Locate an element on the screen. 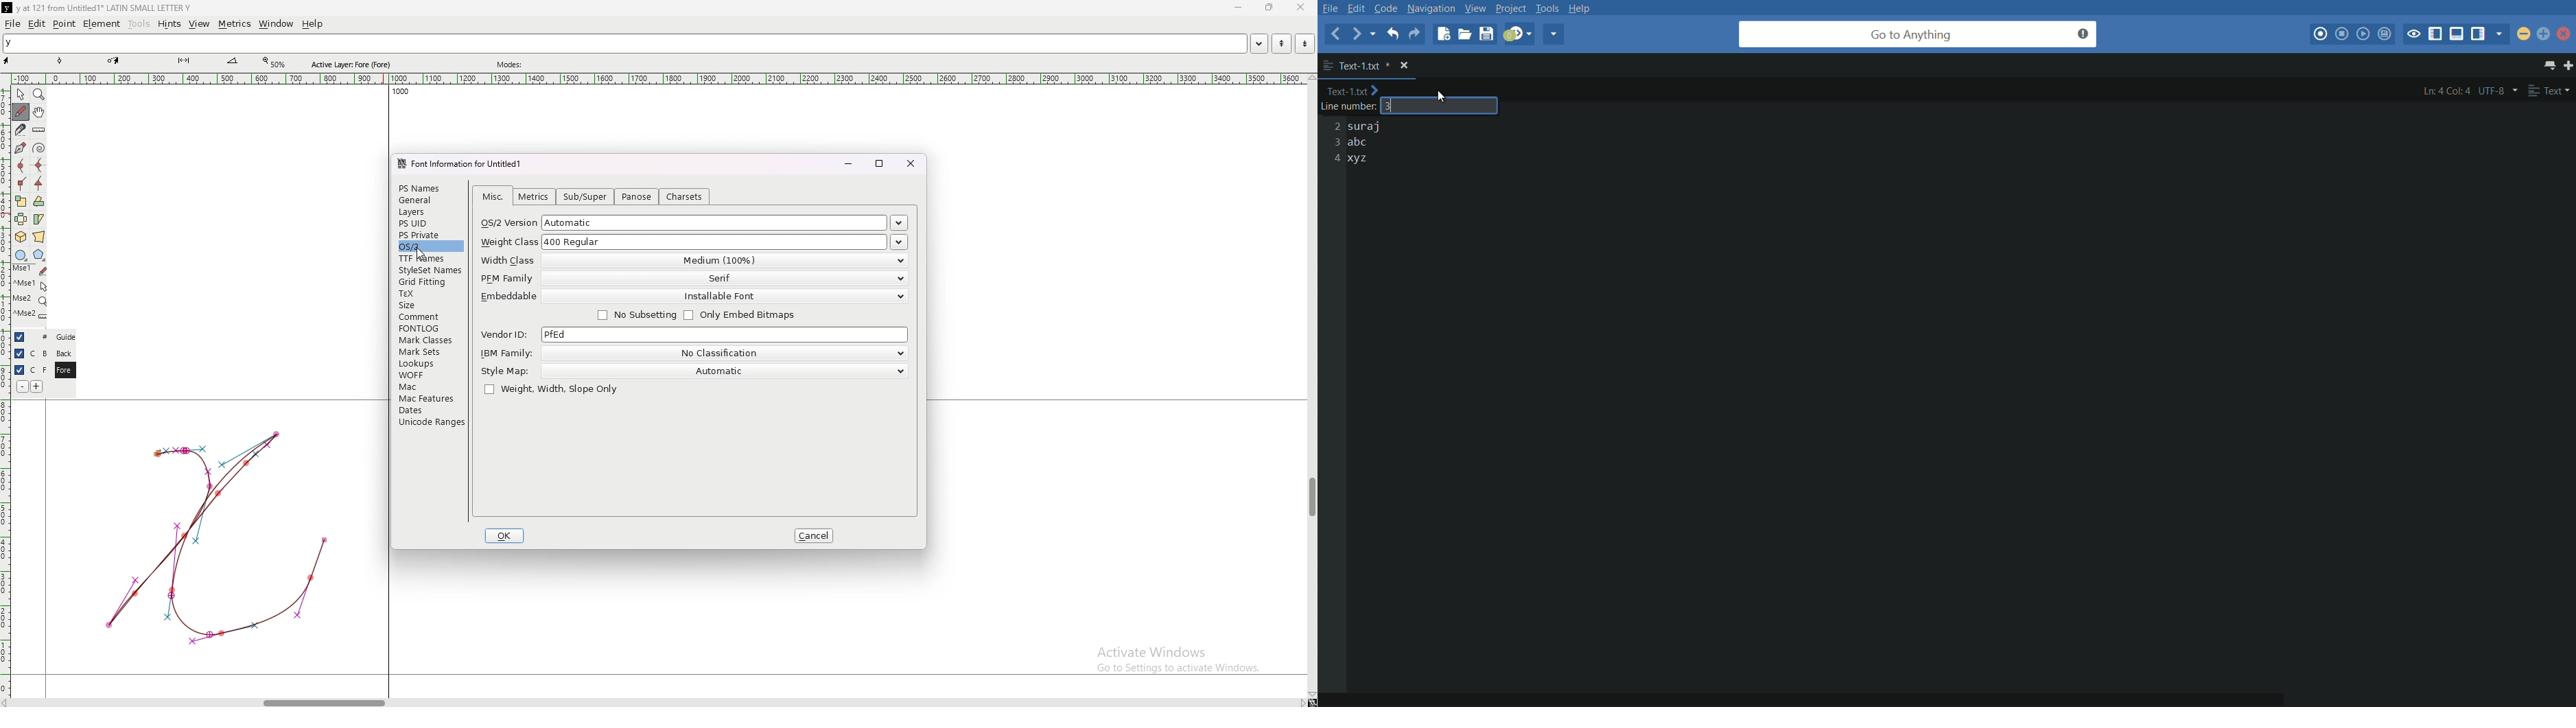 This screenshot has height=728, width=2576. mse 1 is located at coordinates (30, 284).